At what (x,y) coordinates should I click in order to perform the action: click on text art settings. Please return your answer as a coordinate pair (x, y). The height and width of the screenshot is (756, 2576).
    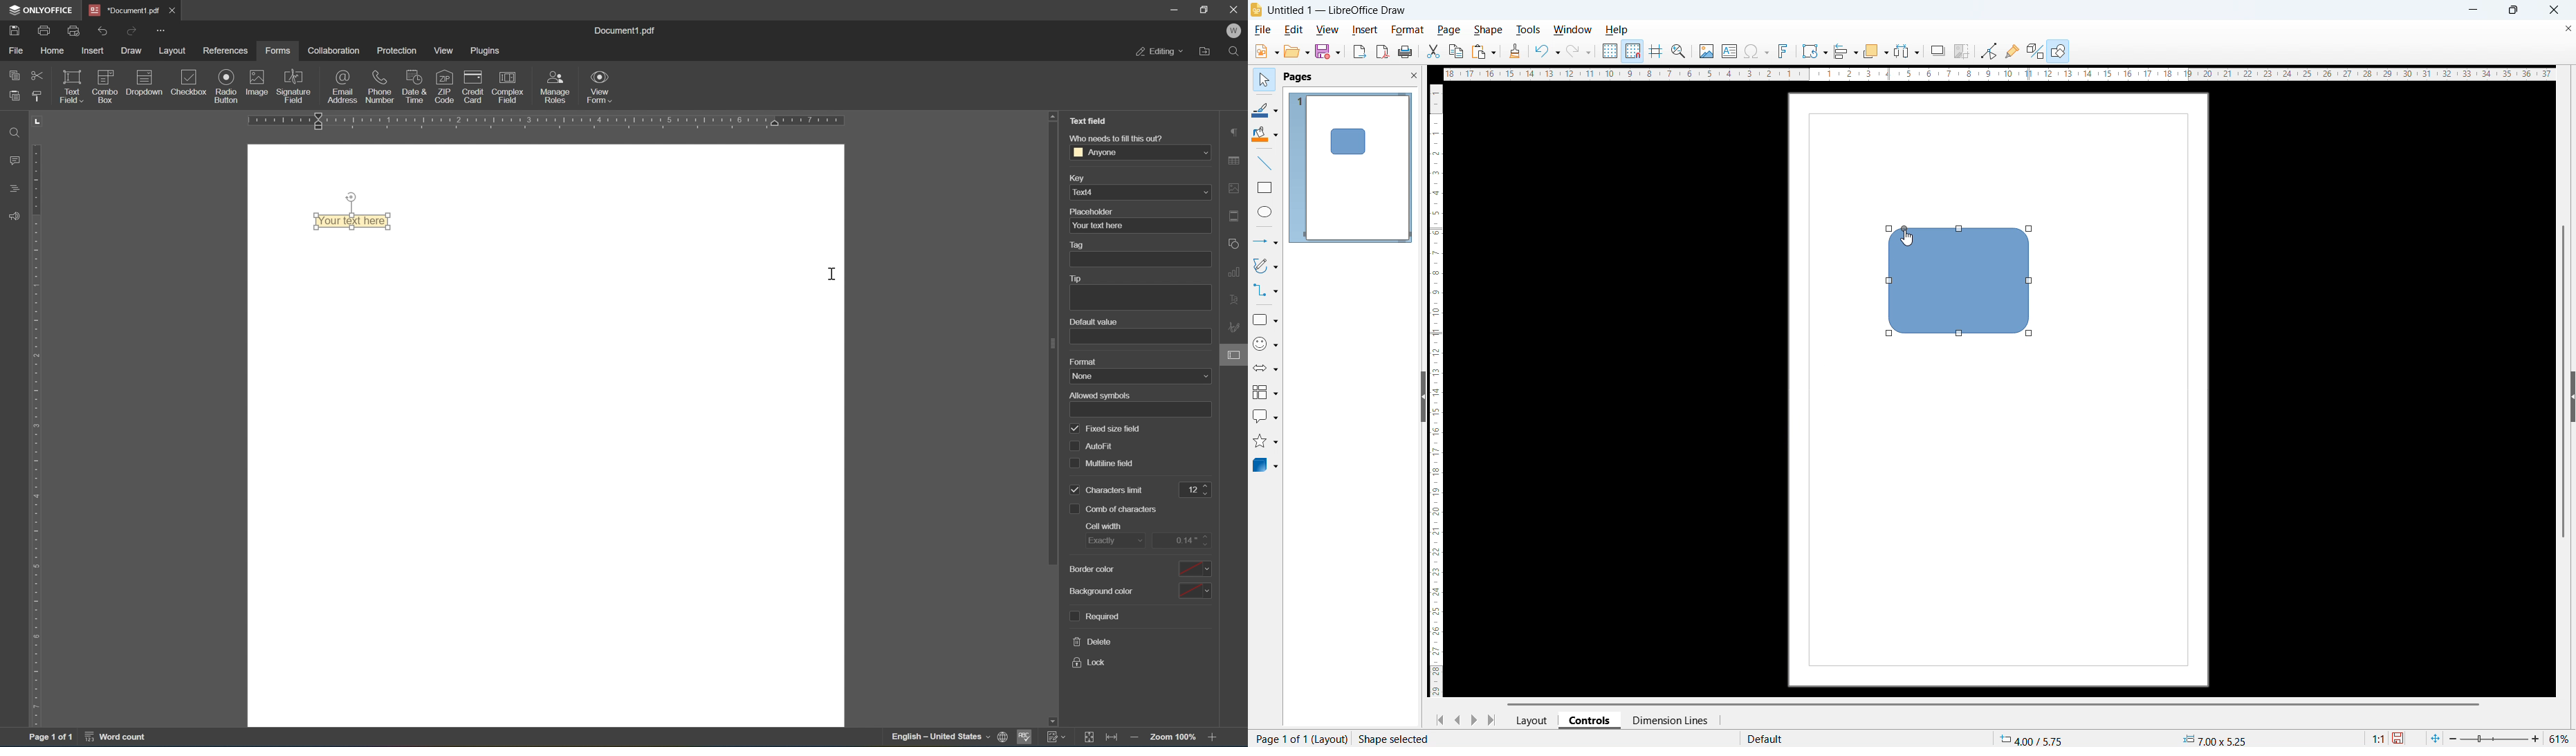
    Looking at the image, I should click on (1238, 302).